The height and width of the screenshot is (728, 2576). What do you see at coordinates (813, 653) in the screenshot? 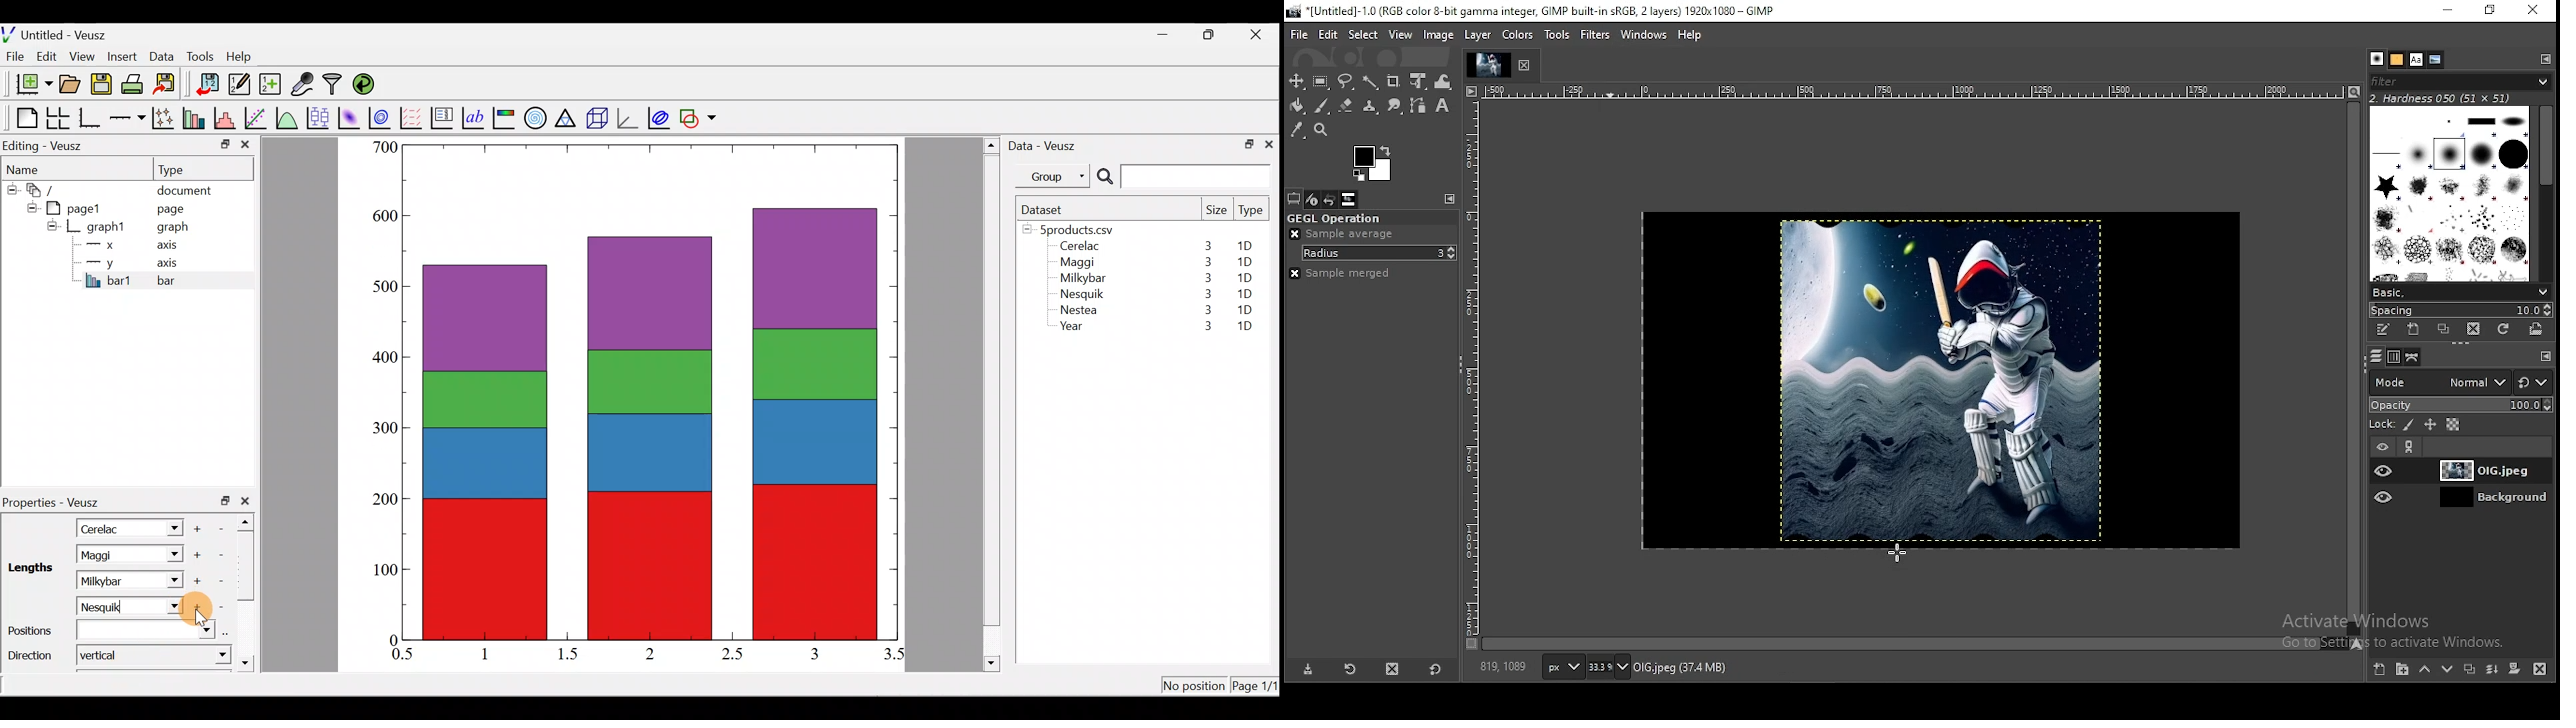
I see `3` at bounding box center [813, 653].